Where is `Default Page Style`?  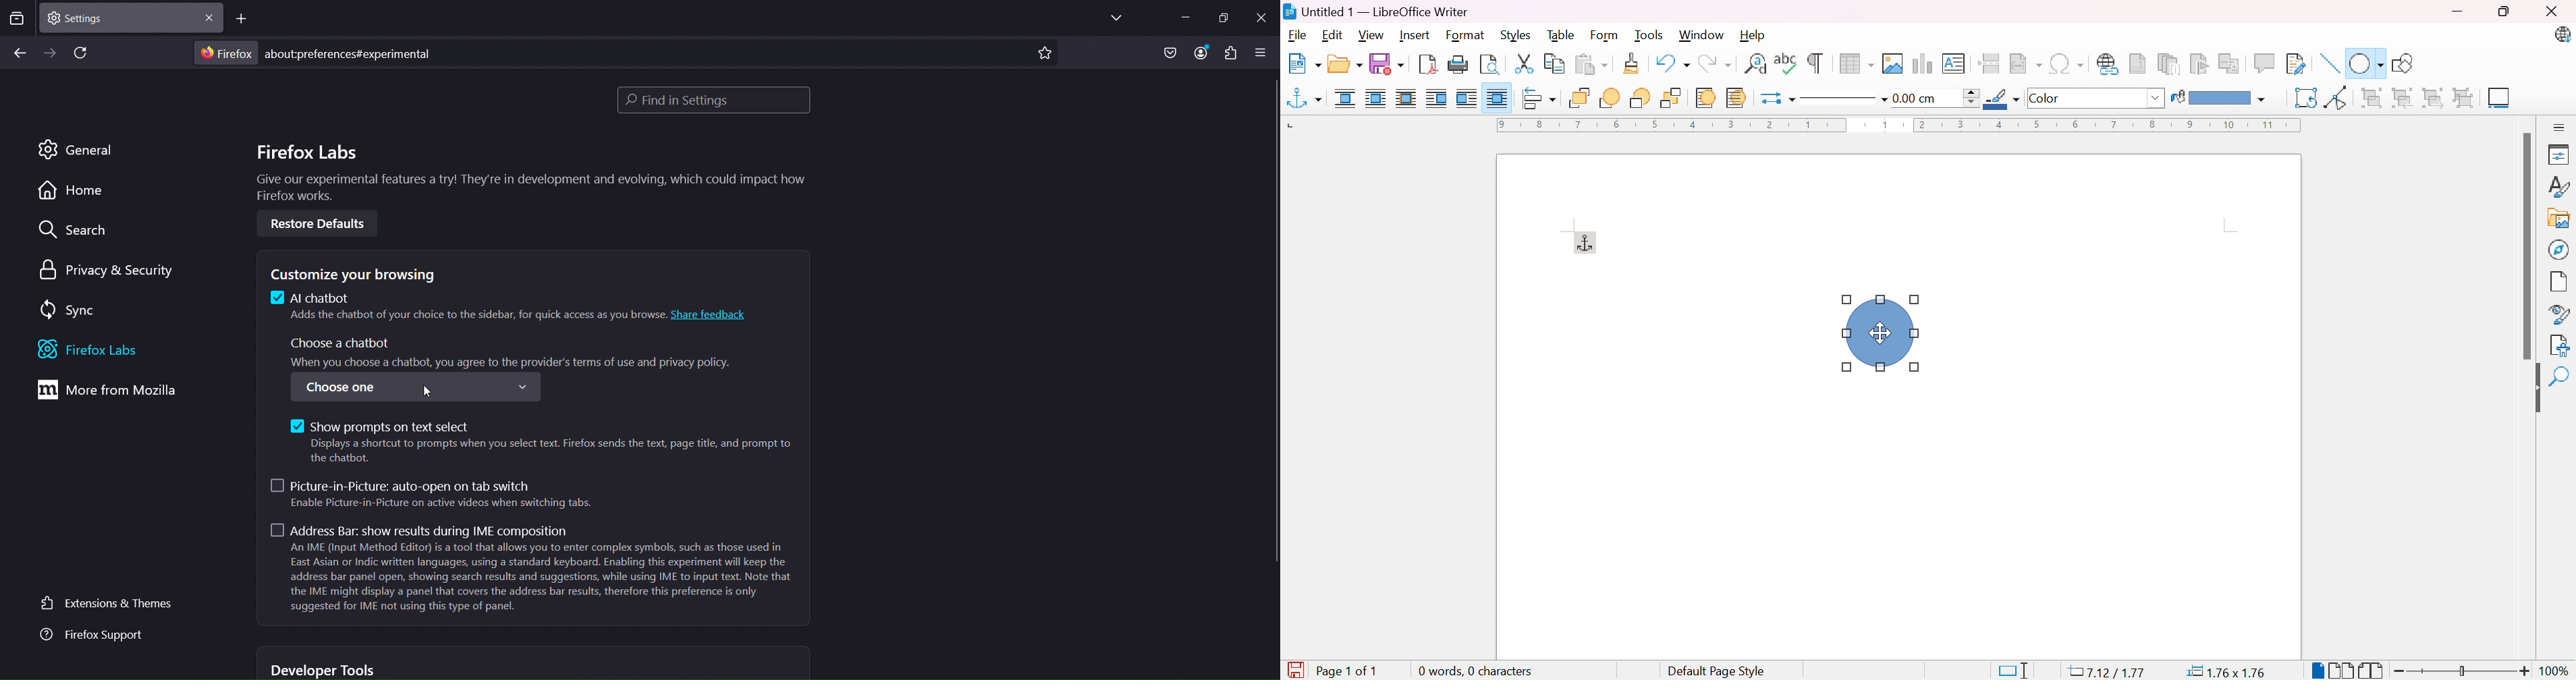 Default Page Style is located at coordinates (1716, 672).